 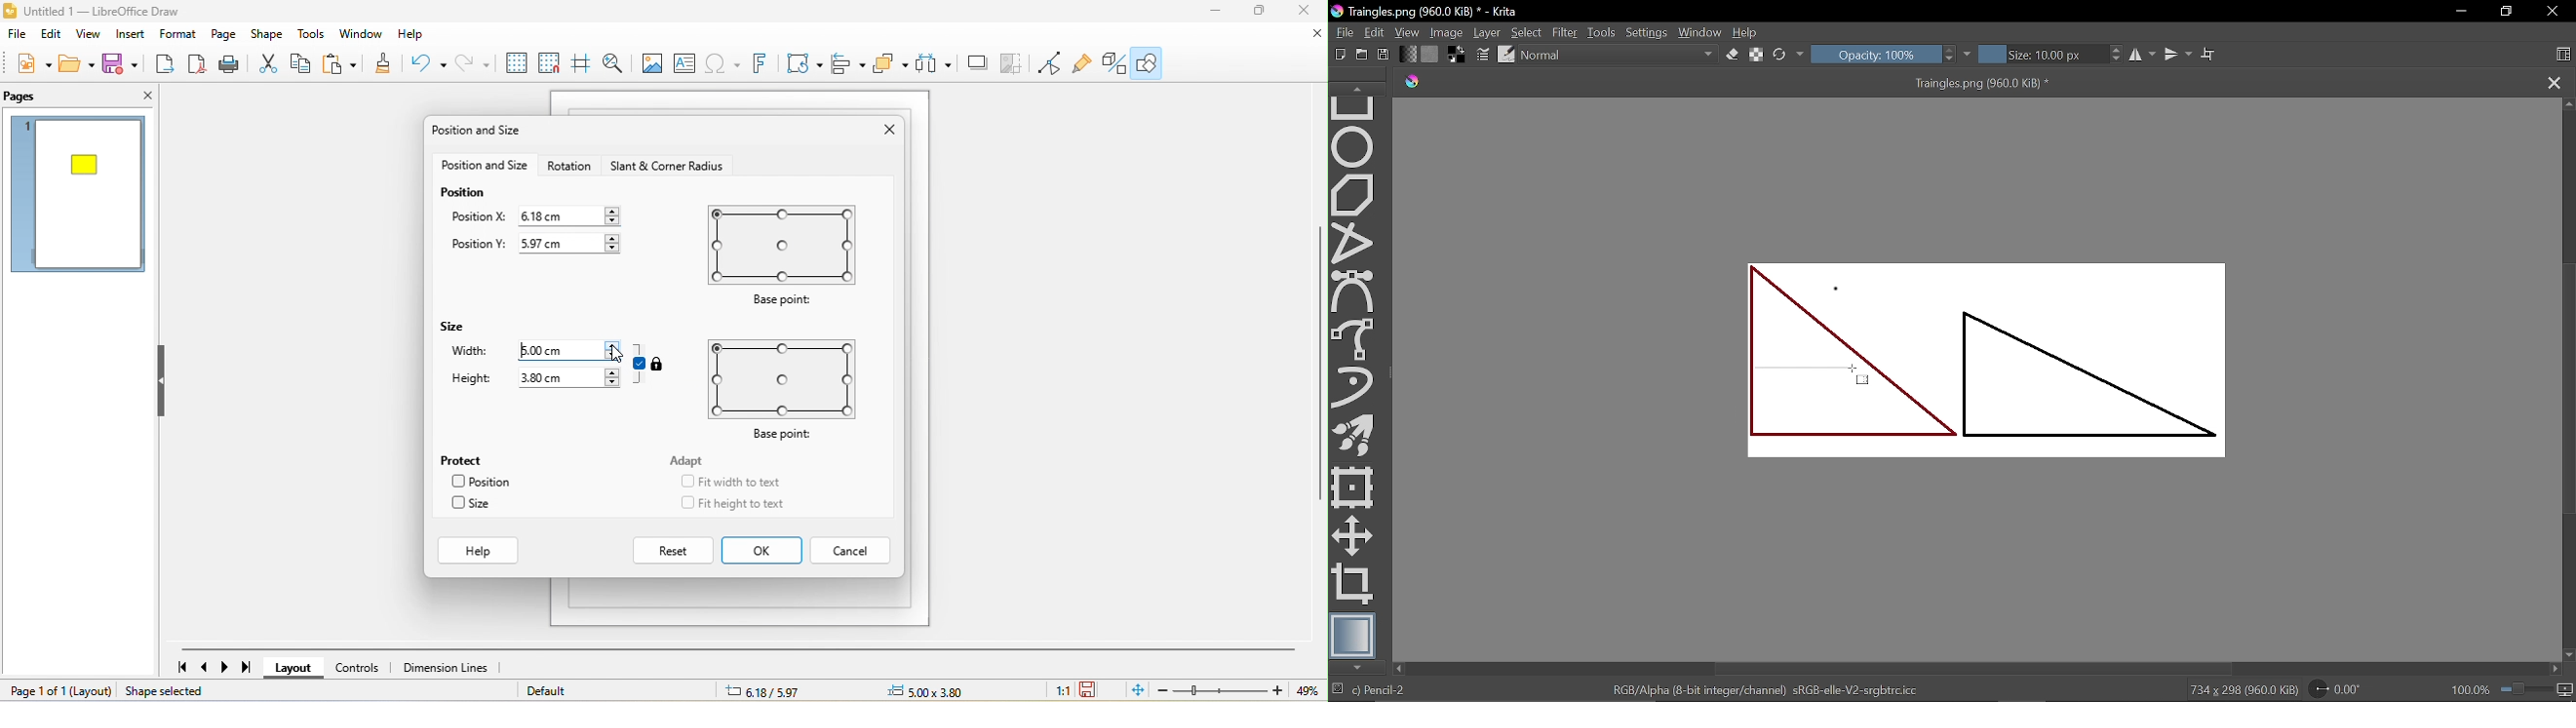 What do you see at coordinates (2567, 652) in the screenshot?
I see `Move down` at bounding box center [2567, 652].